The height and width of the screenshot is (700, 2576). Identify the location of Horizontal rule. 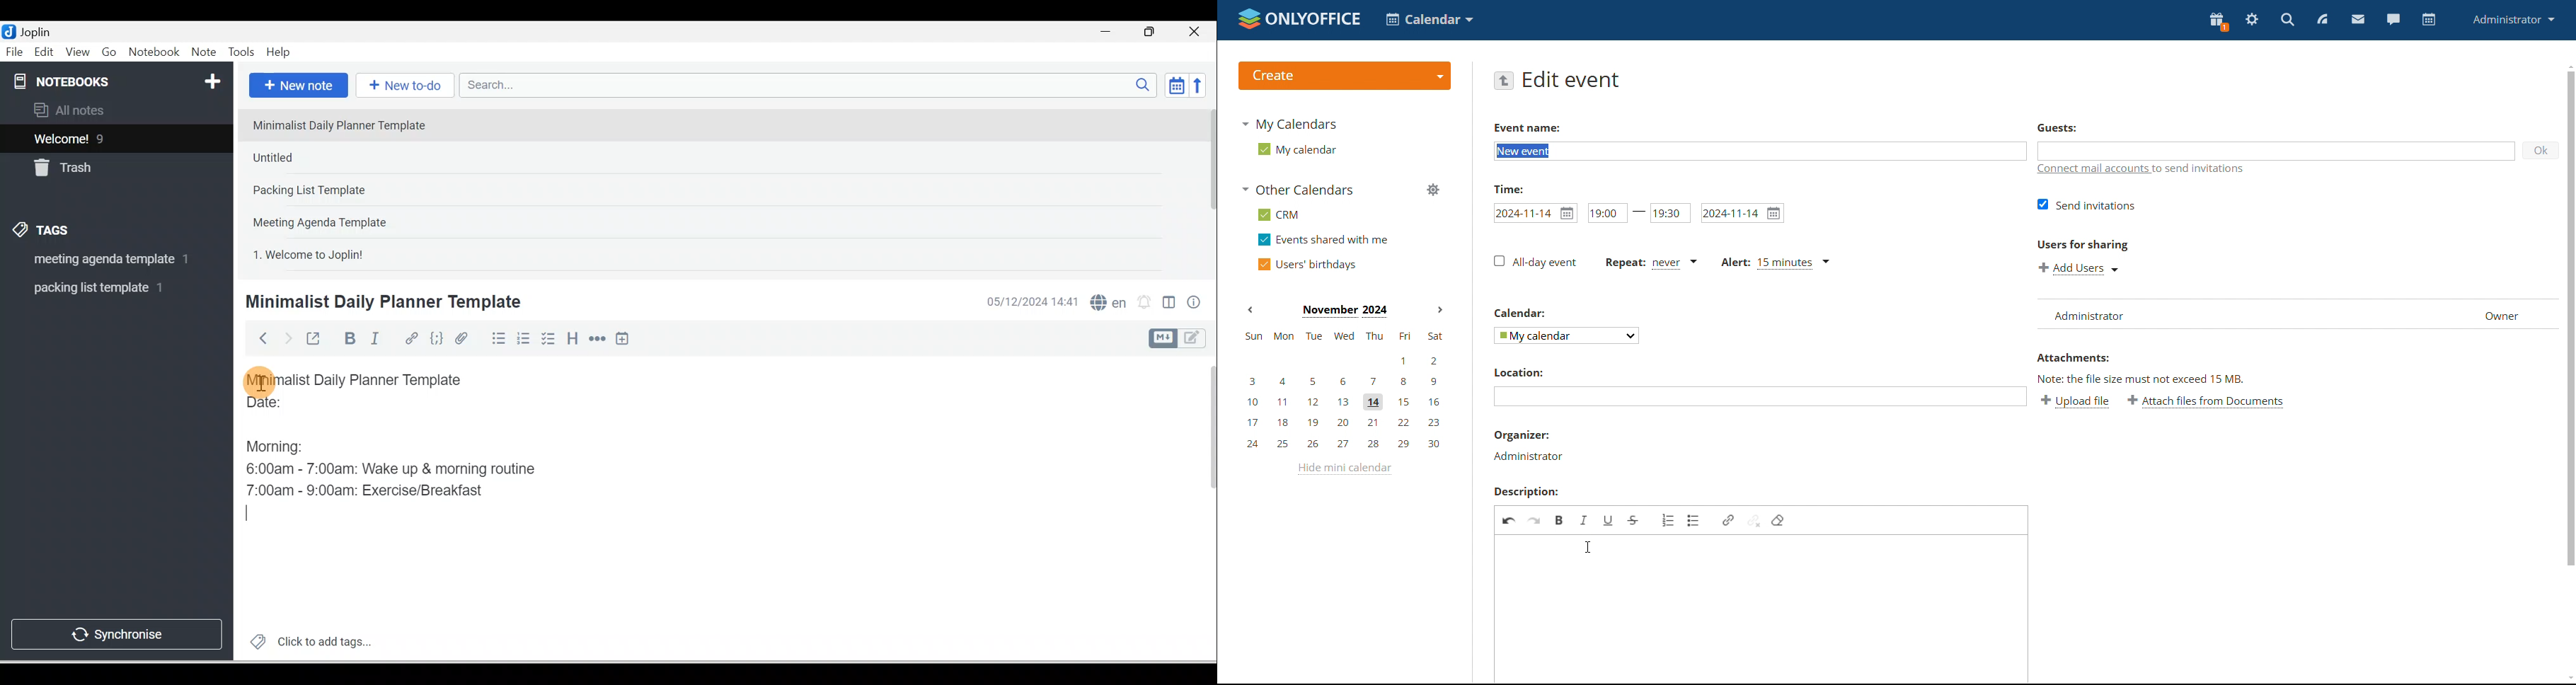
(599, 339).